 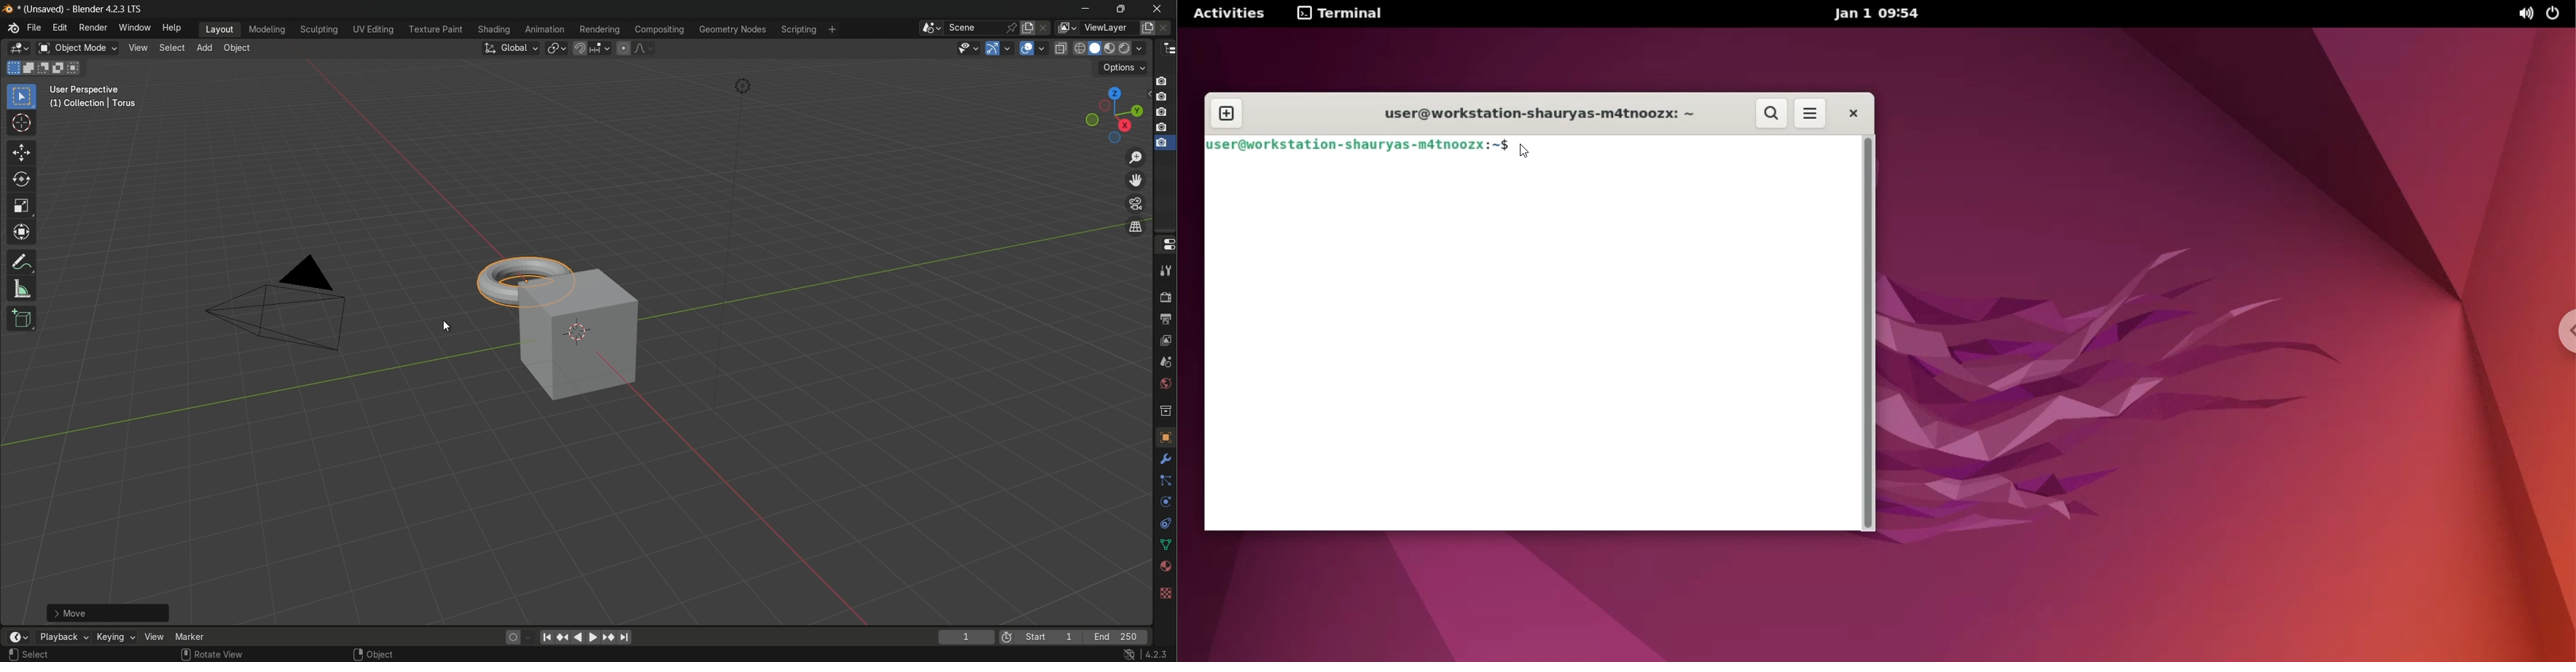 What do you see at coordinates (61, 68) in the screenshot?
I see `invert existing selection` at bounding box center [61, 68].